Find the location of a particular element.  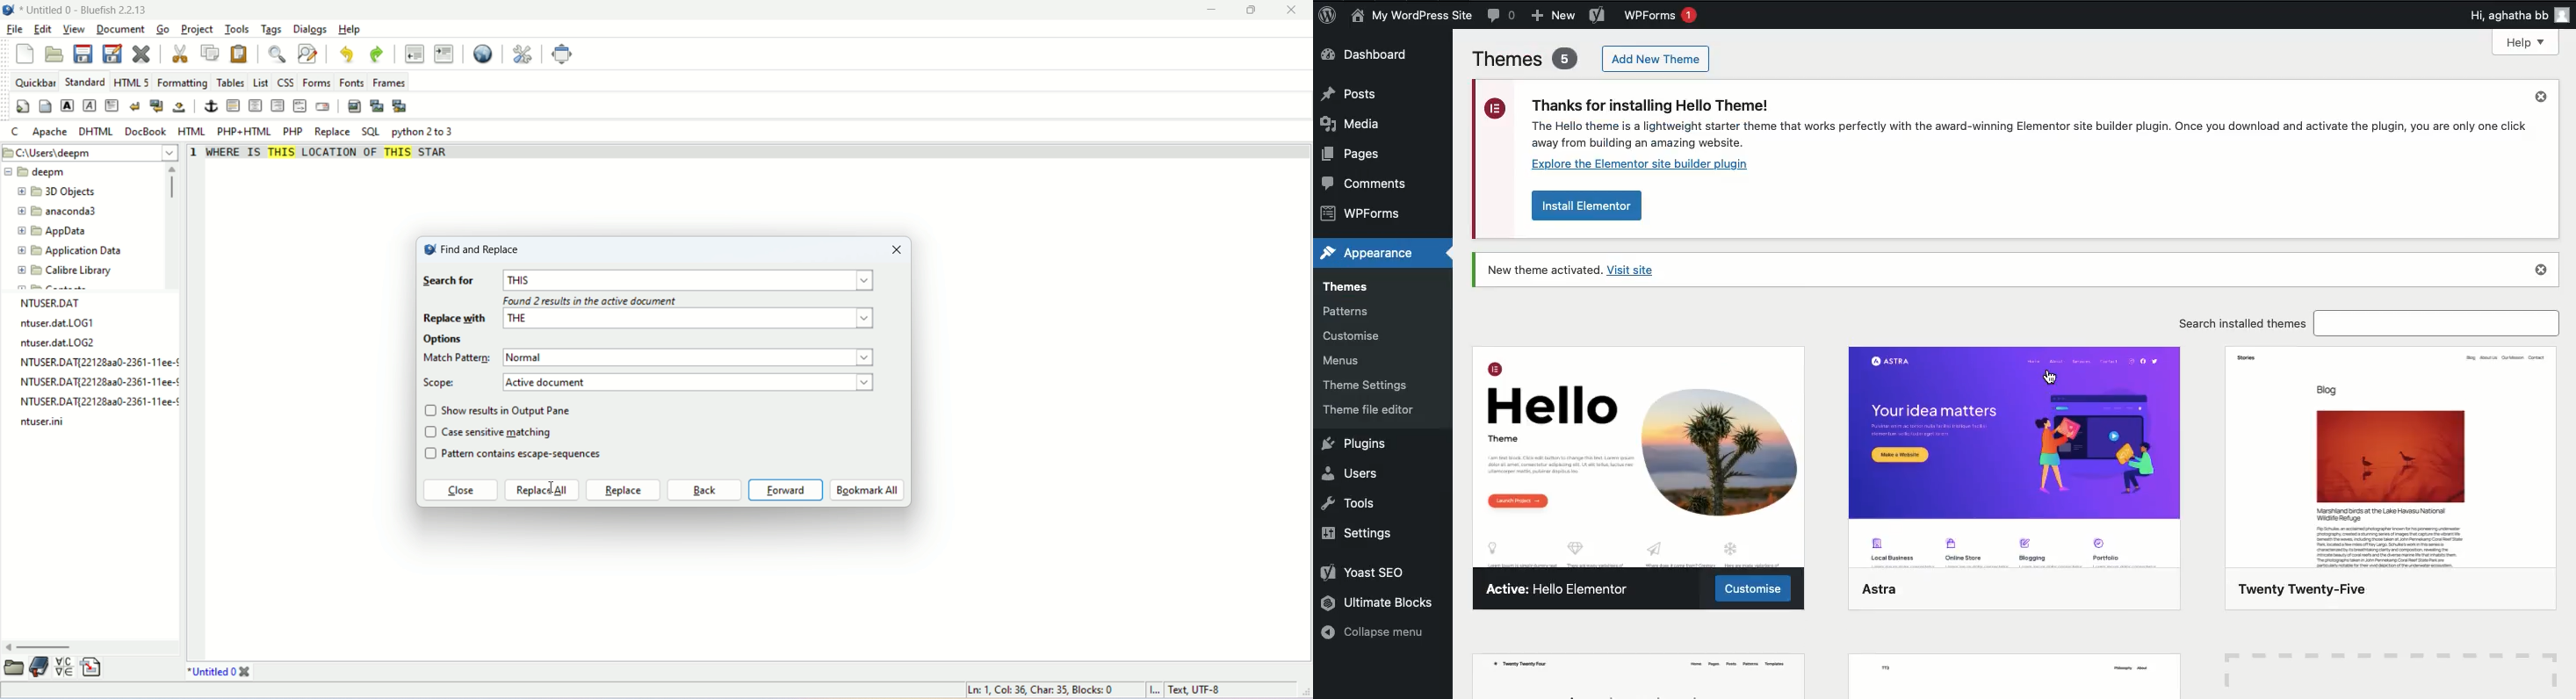

frames is located at coordinates (390, 83).